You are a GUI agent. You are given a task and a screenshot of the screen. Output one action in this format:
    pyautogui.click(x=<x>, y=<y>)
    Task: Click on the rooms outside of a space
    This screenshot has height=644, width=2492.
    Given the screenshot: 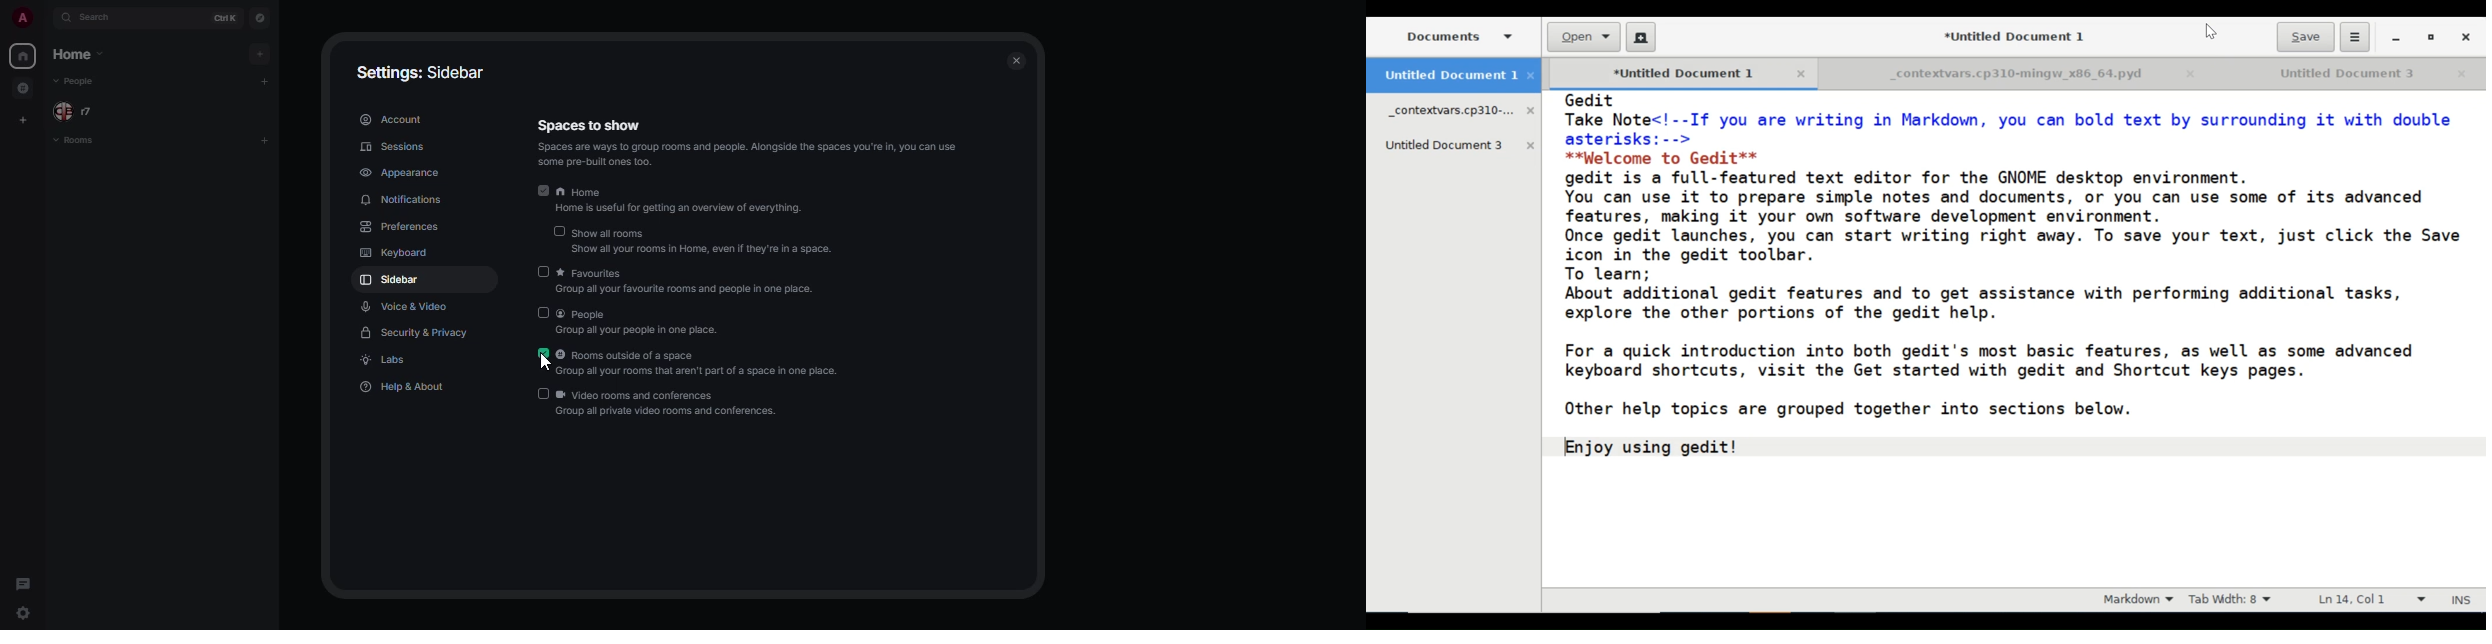 What is the action you would take?
    pyautogui.click(x=703, y=364)
    